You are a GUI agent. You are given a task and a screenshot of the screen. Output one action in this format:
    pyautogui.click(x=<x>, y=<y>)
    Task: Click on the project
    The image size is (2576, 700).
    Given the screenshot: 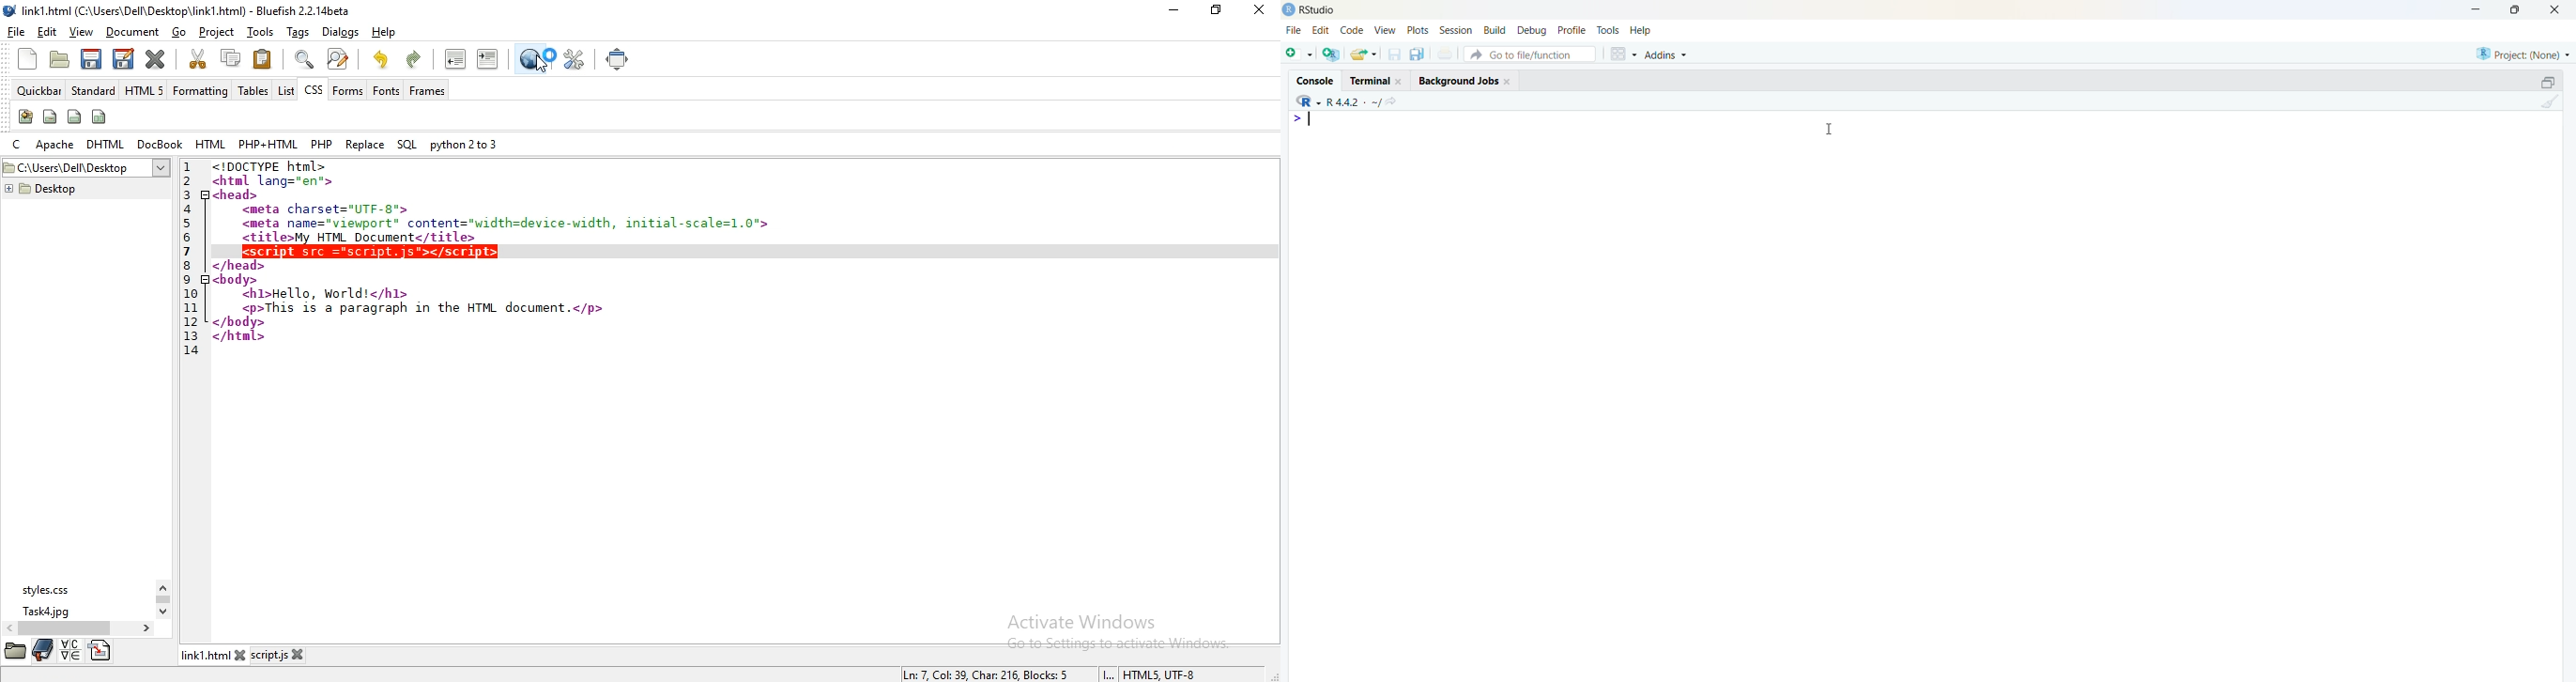 What is the action you would take?
    pyautogui.click(x=217, y=32)
    